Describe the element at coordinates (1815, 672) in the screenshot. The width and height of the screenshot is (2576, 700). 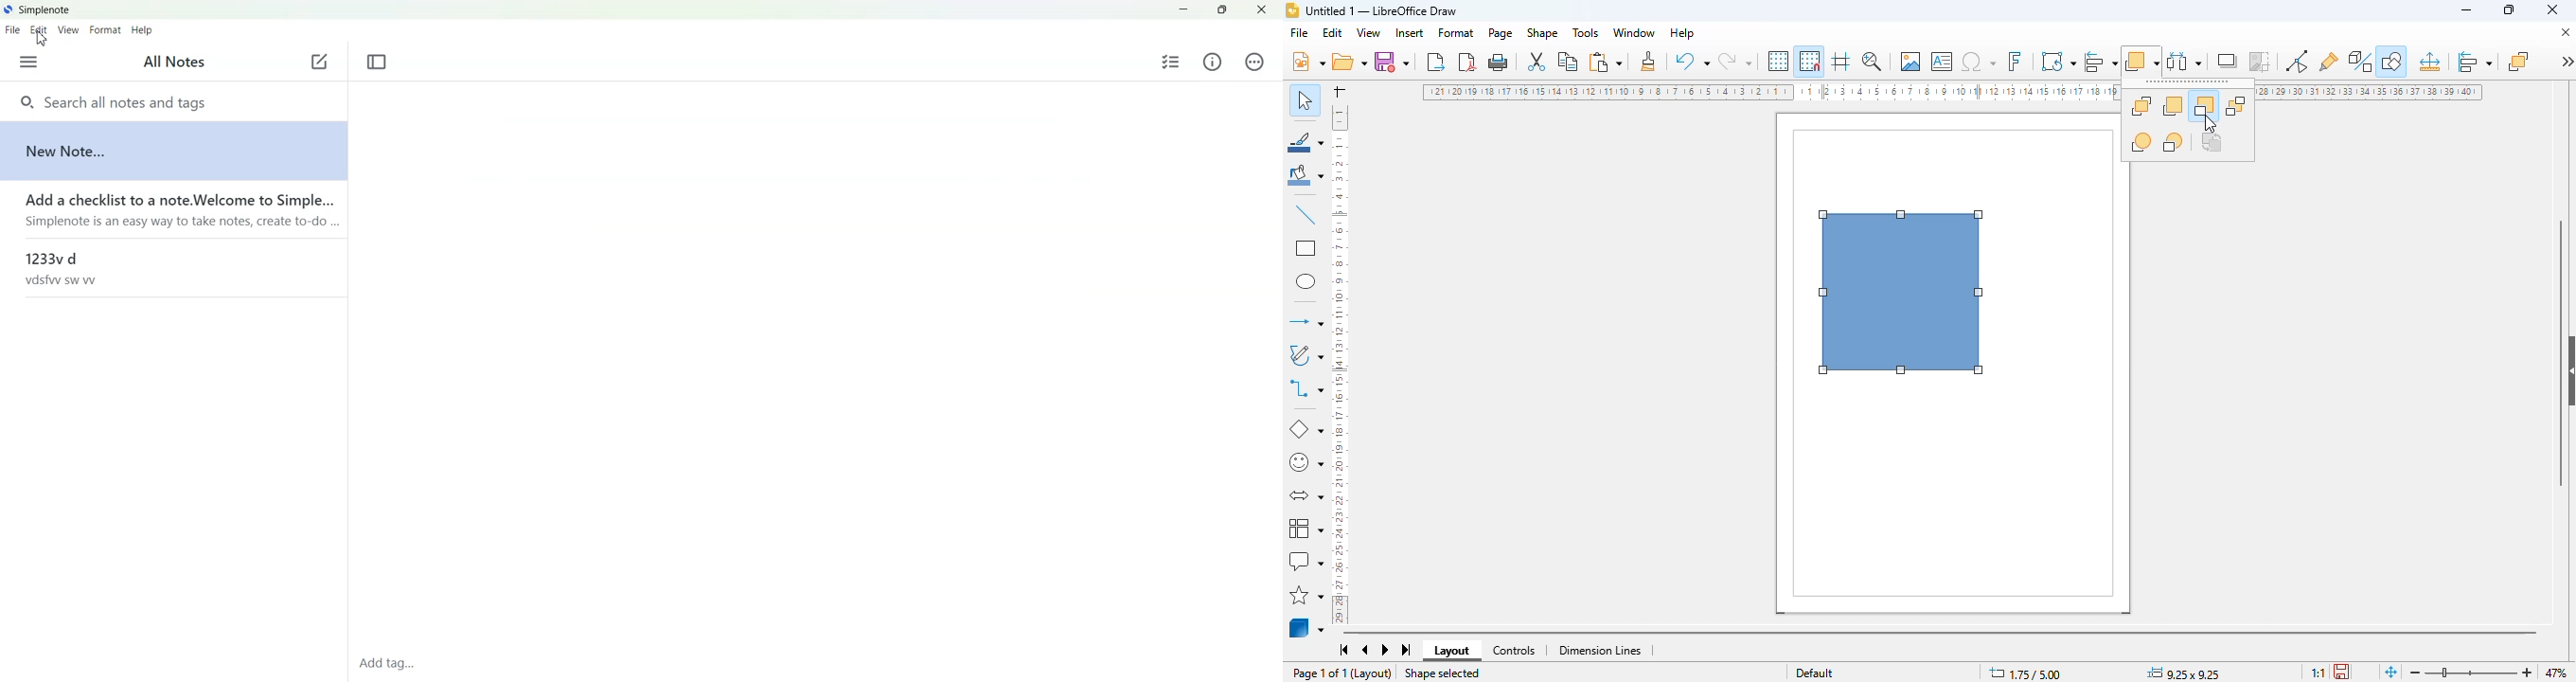
I see `default` at that location.